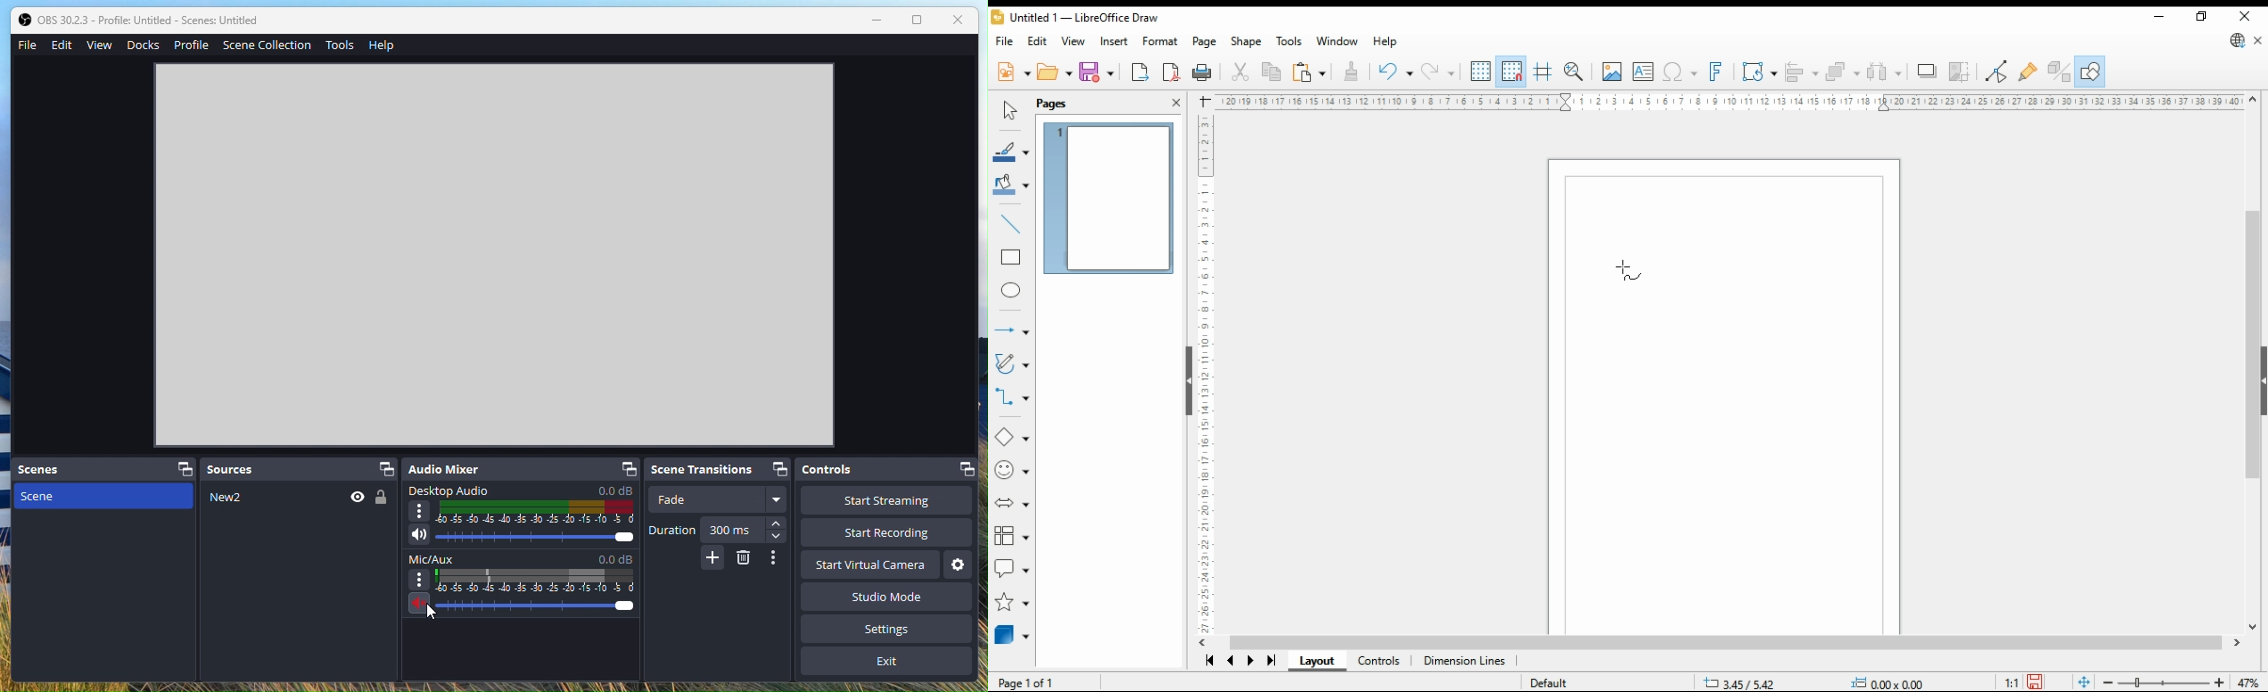 Image resolution: width=2268 pixels, height=700 pixels. I want to click on ellipse, so click(1012, 292).